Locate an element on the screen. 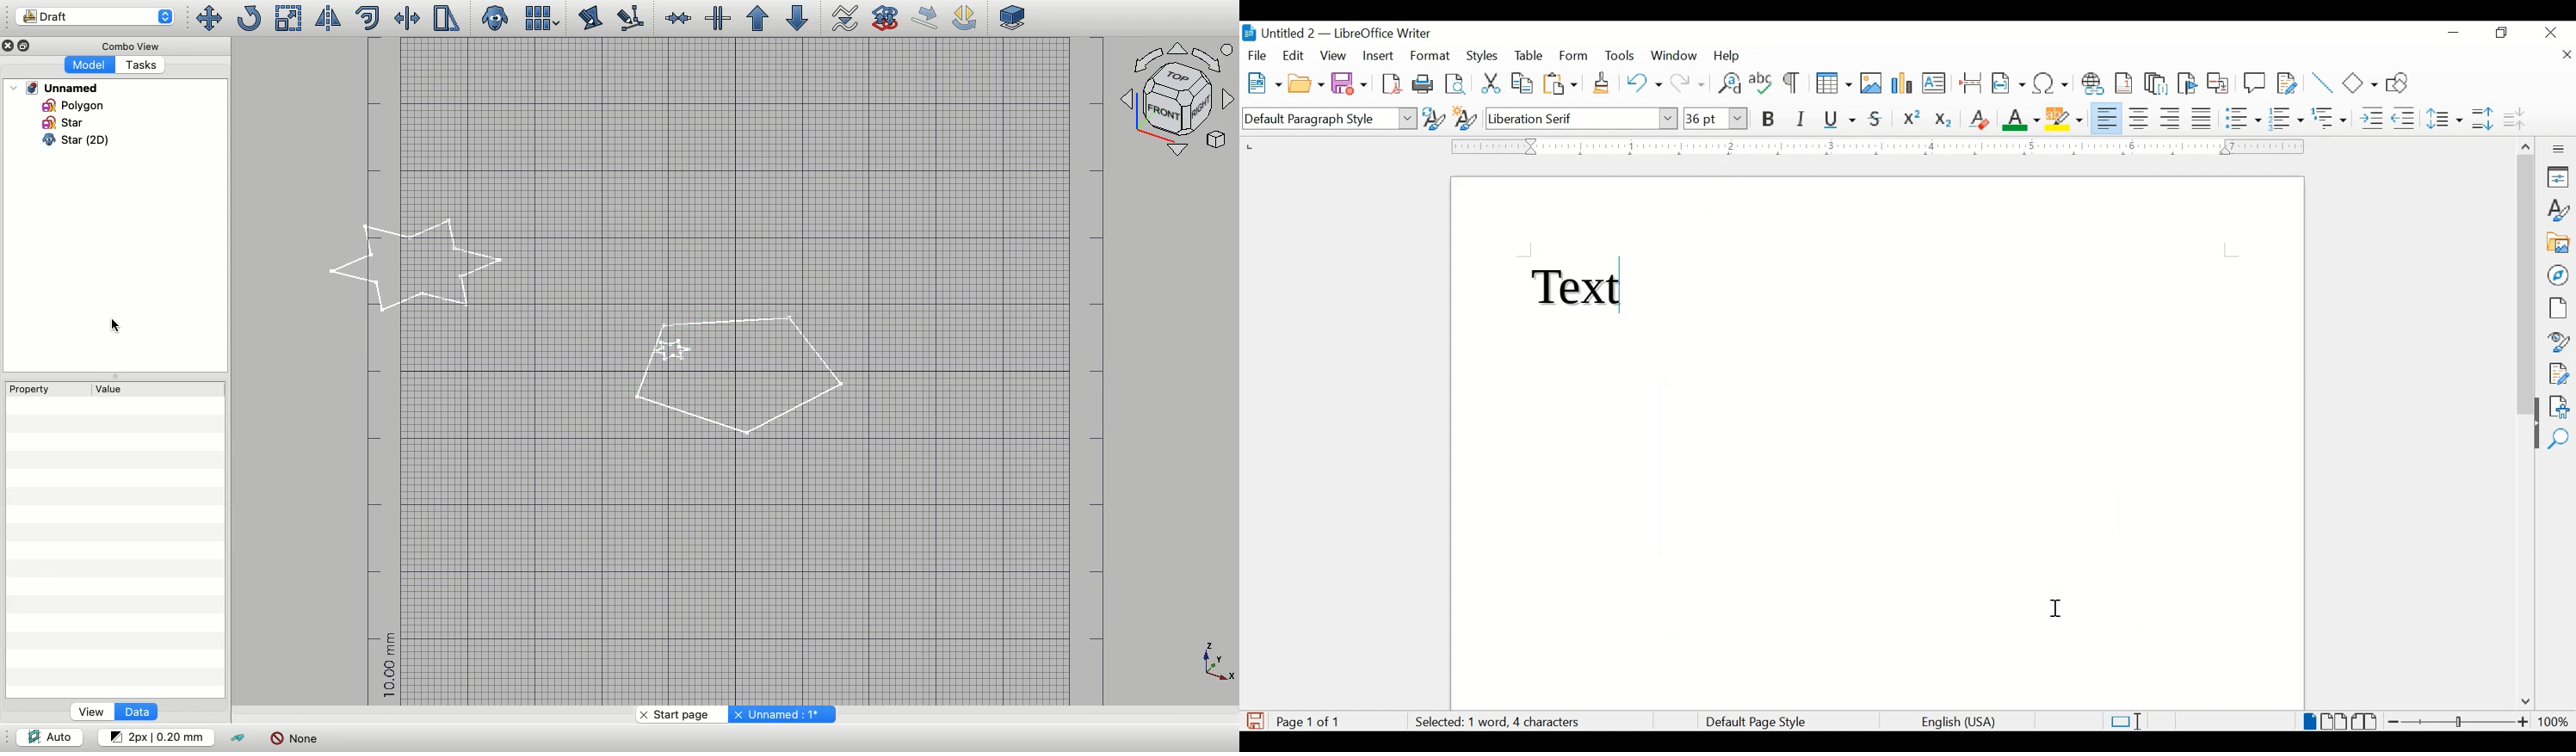 The image size is (2576, 756). Collapse is located at coordinates (114, 376).